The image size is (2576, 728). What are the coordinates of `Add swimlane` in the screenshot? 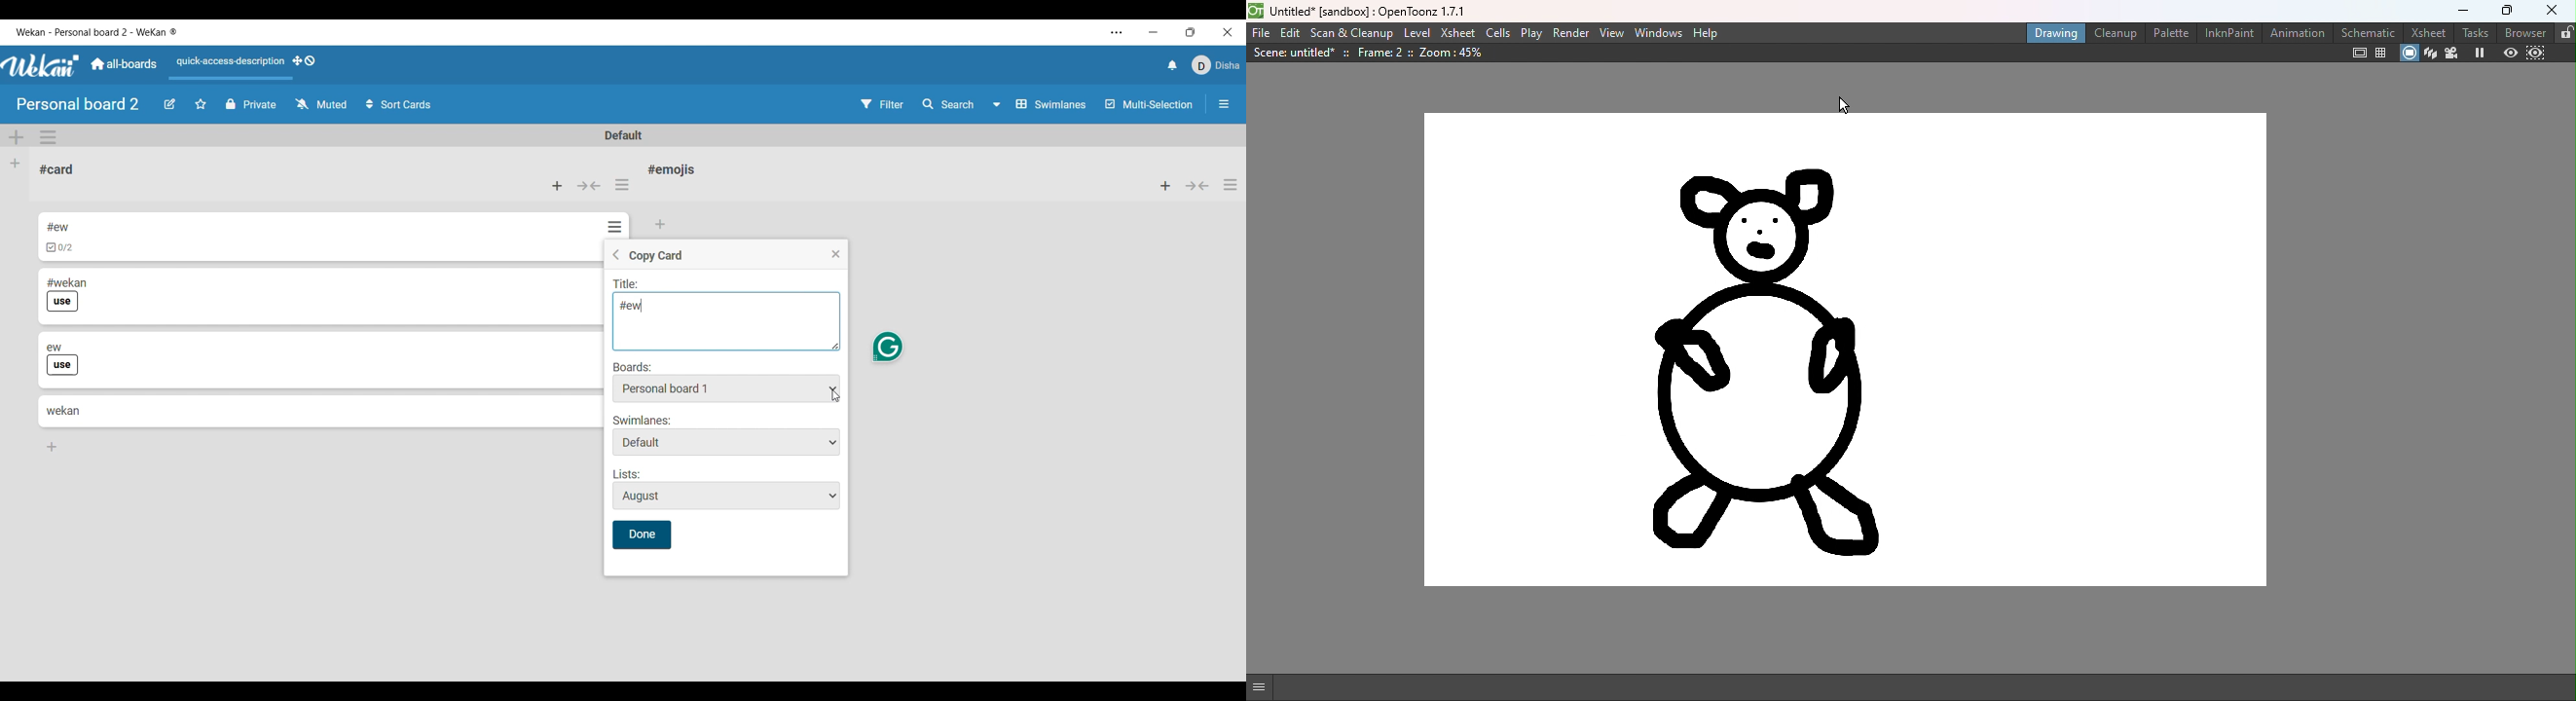 It's located at (17, 138).